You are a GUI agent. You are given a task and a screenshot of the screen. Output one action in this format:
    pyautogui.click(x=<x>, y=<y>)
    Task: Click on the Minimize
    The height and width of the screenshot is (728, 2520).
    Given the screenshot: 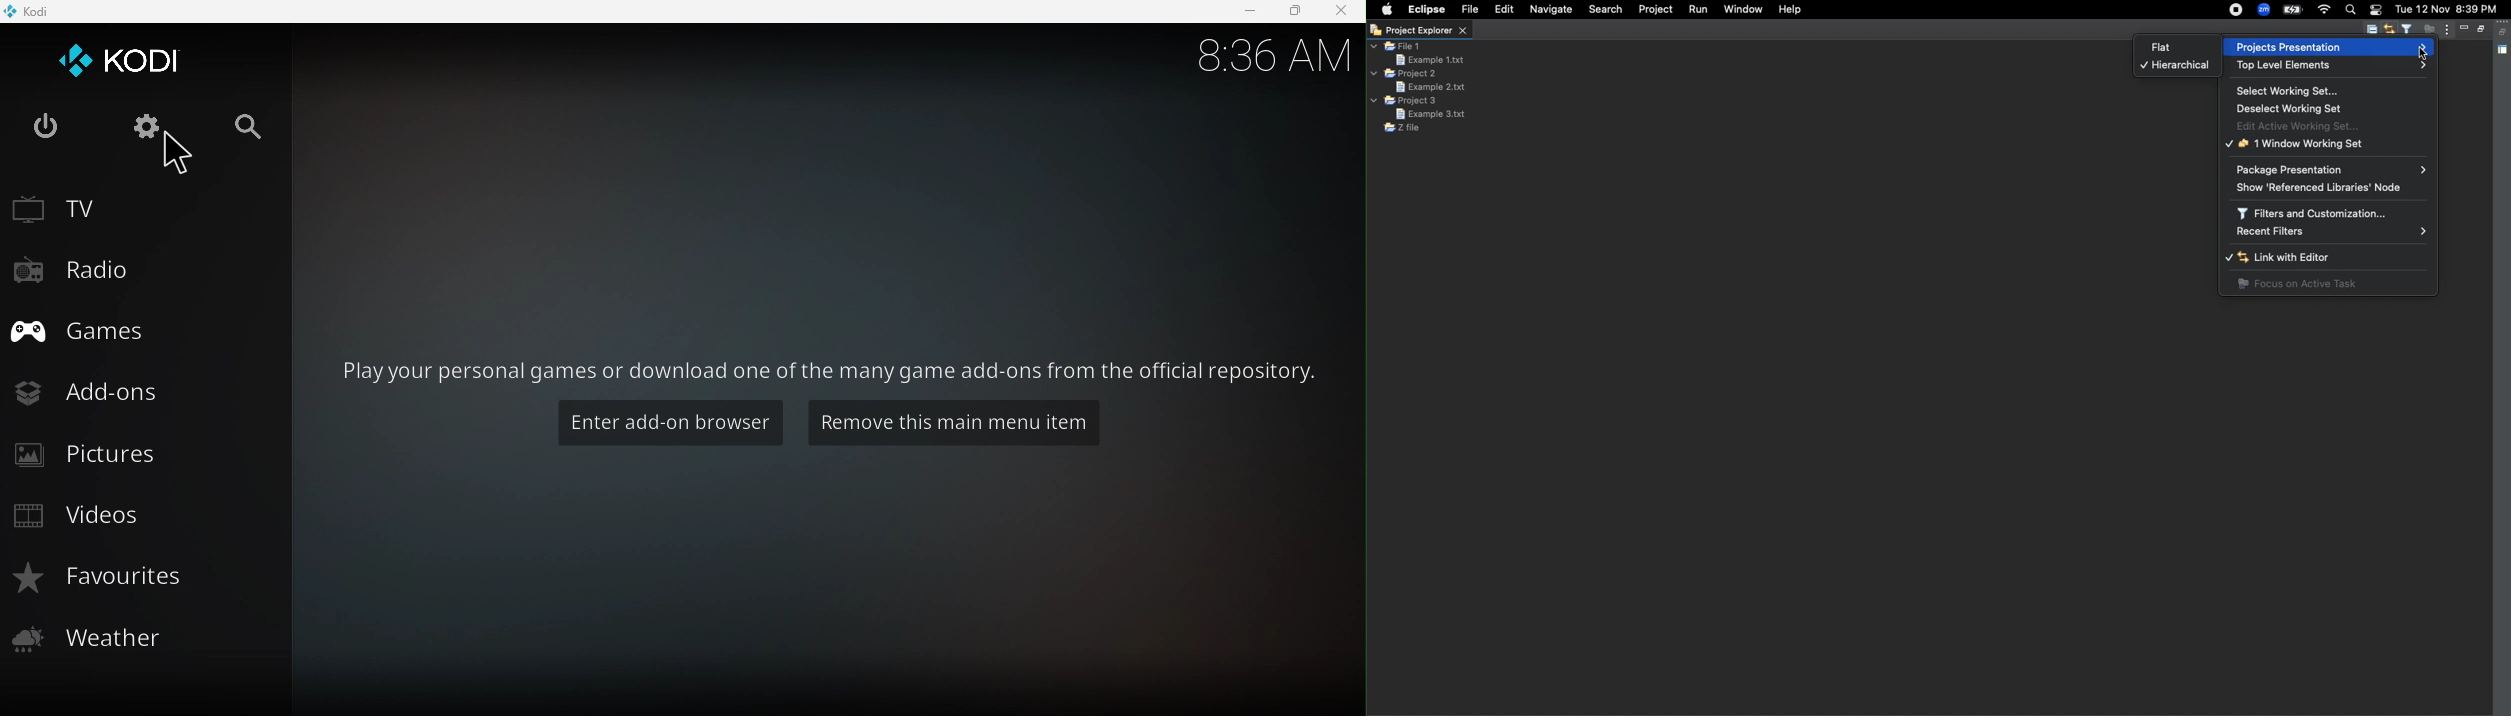 What is the action you would take?
    pyautogui.click(x=1242, y=12)
    